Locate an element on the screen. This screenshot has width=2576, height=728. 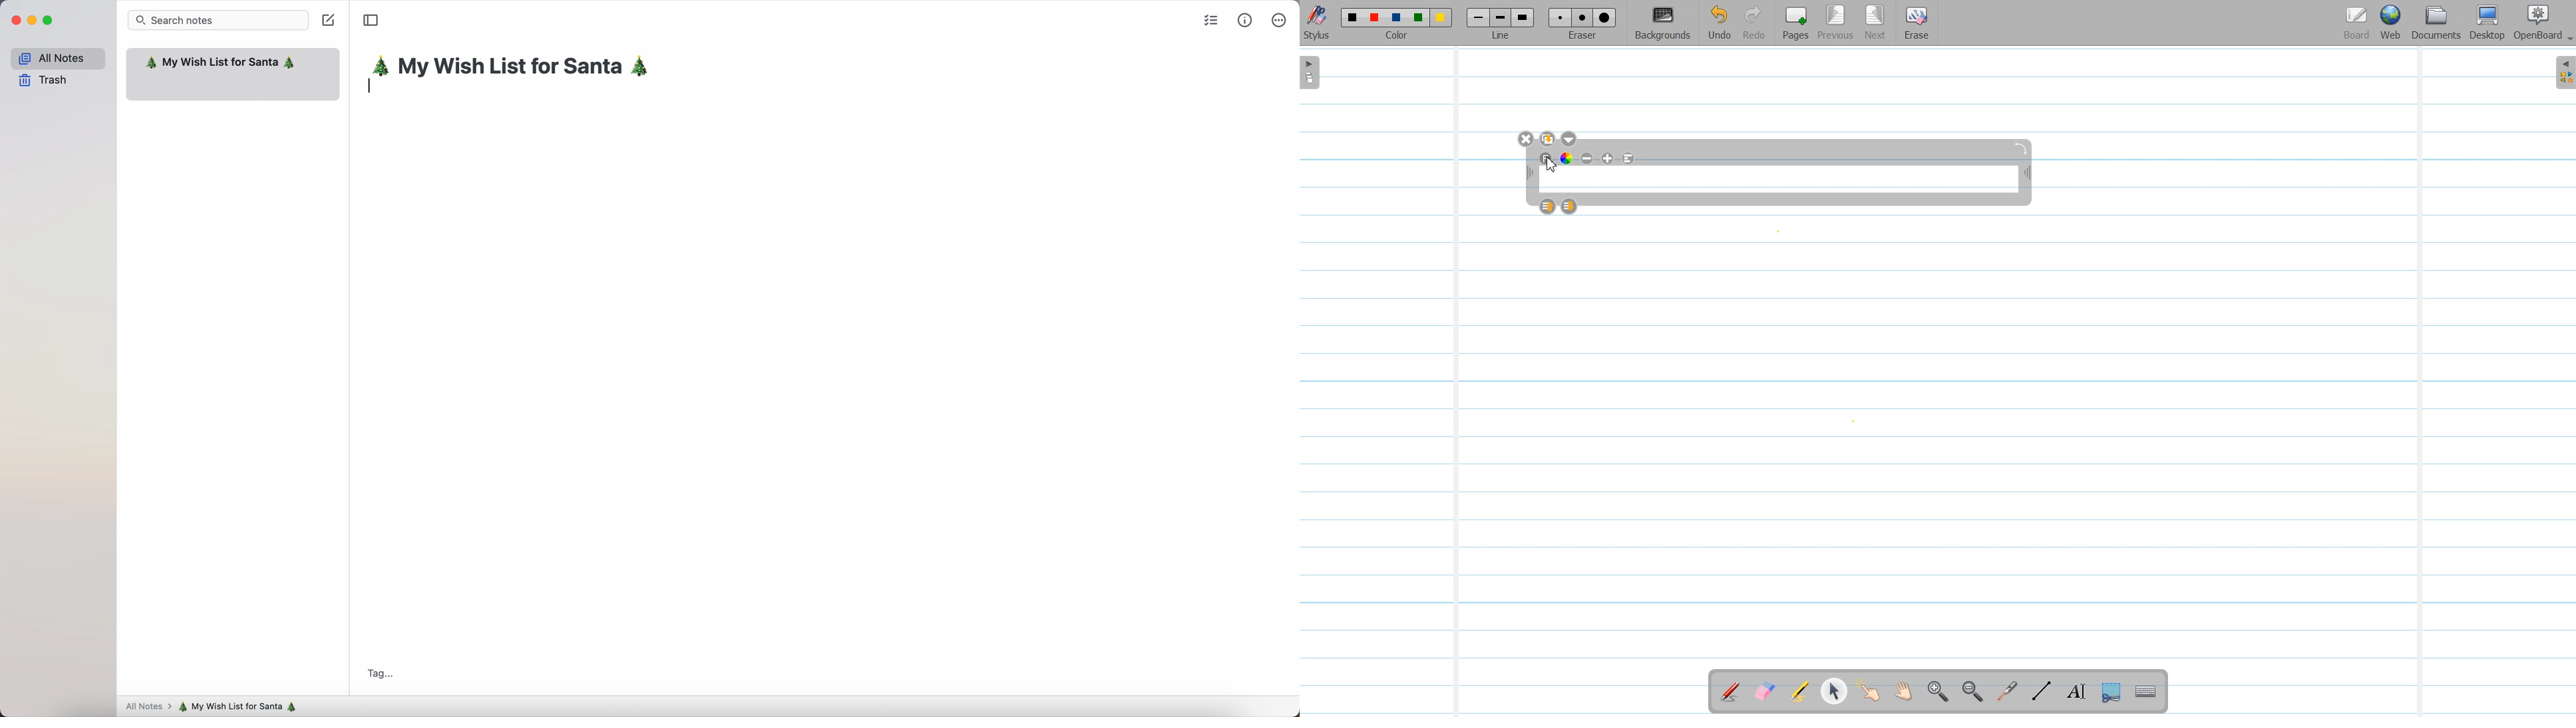
Minimize text size is located at coordinates (1588, 158).